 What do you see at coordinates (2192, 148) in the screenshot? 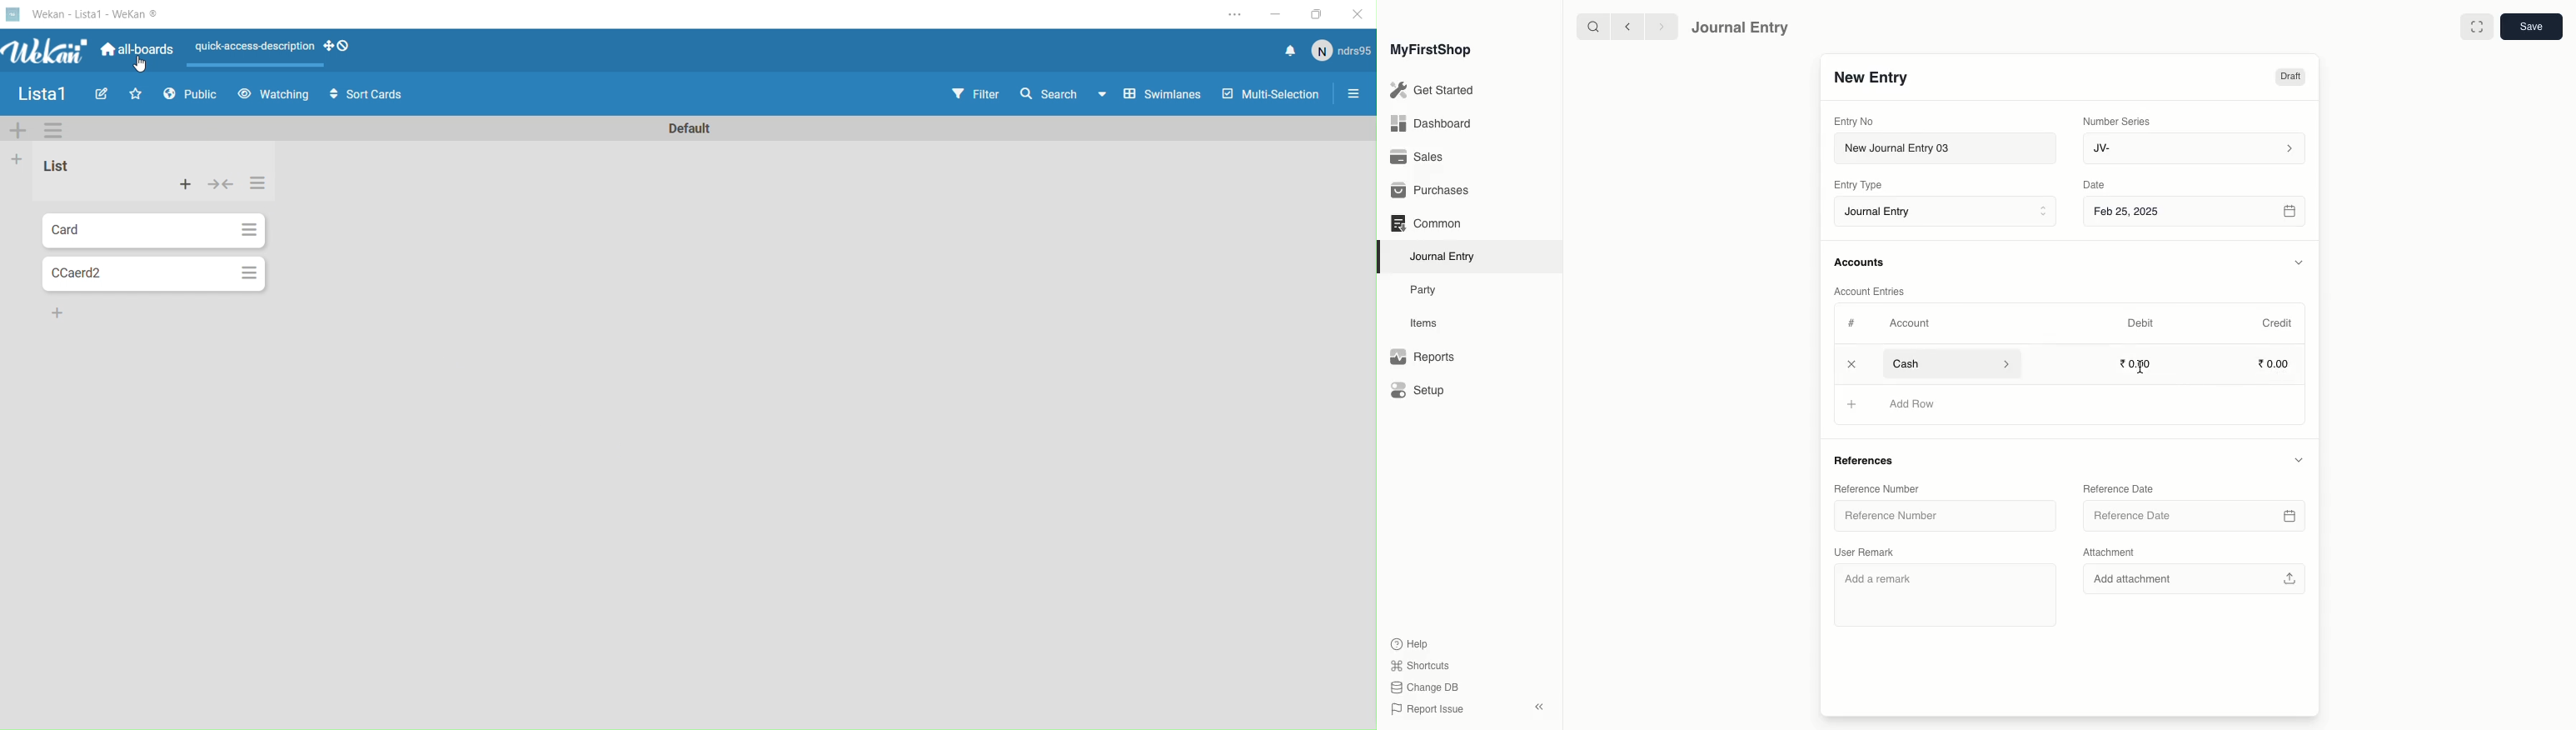
I see `JV-` at bounding box center [2192, 148].